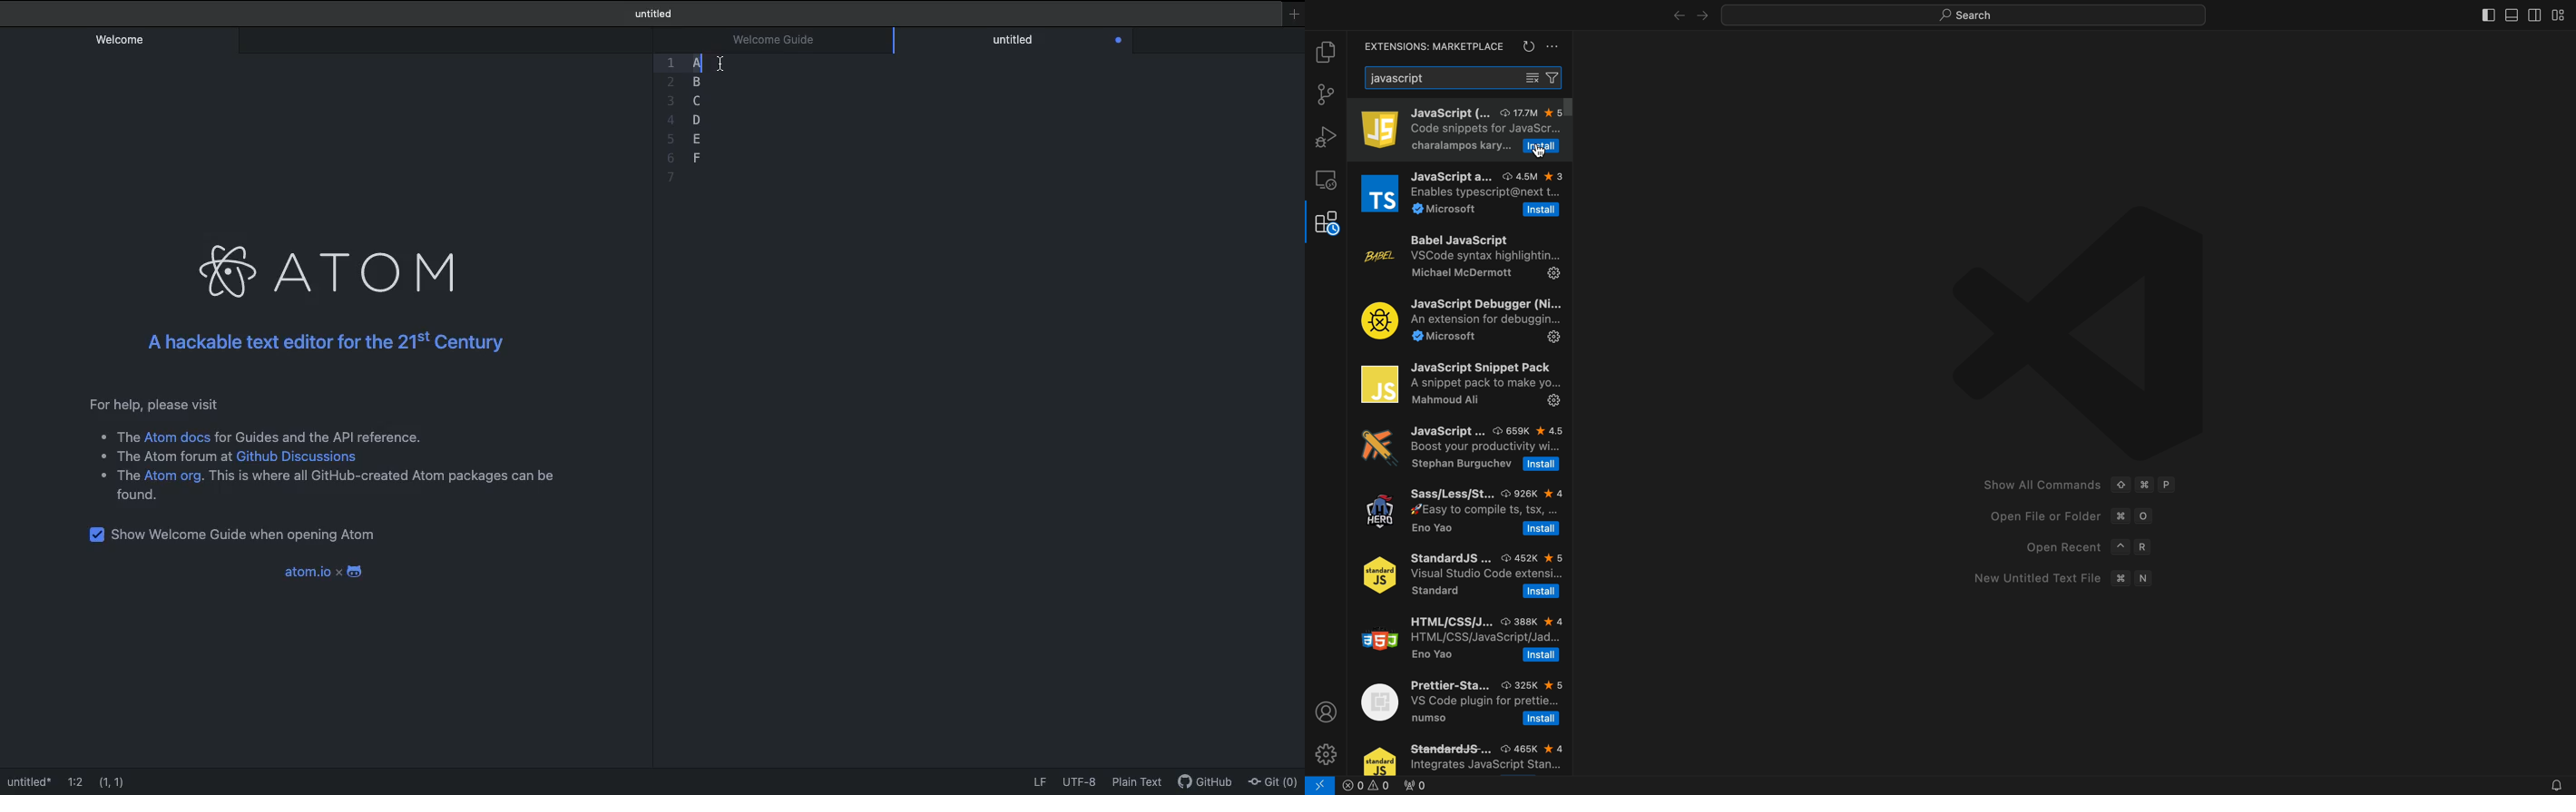  Describe the element at coordinates (1466, 77) in the screenshot. I see `search bar` at that location.